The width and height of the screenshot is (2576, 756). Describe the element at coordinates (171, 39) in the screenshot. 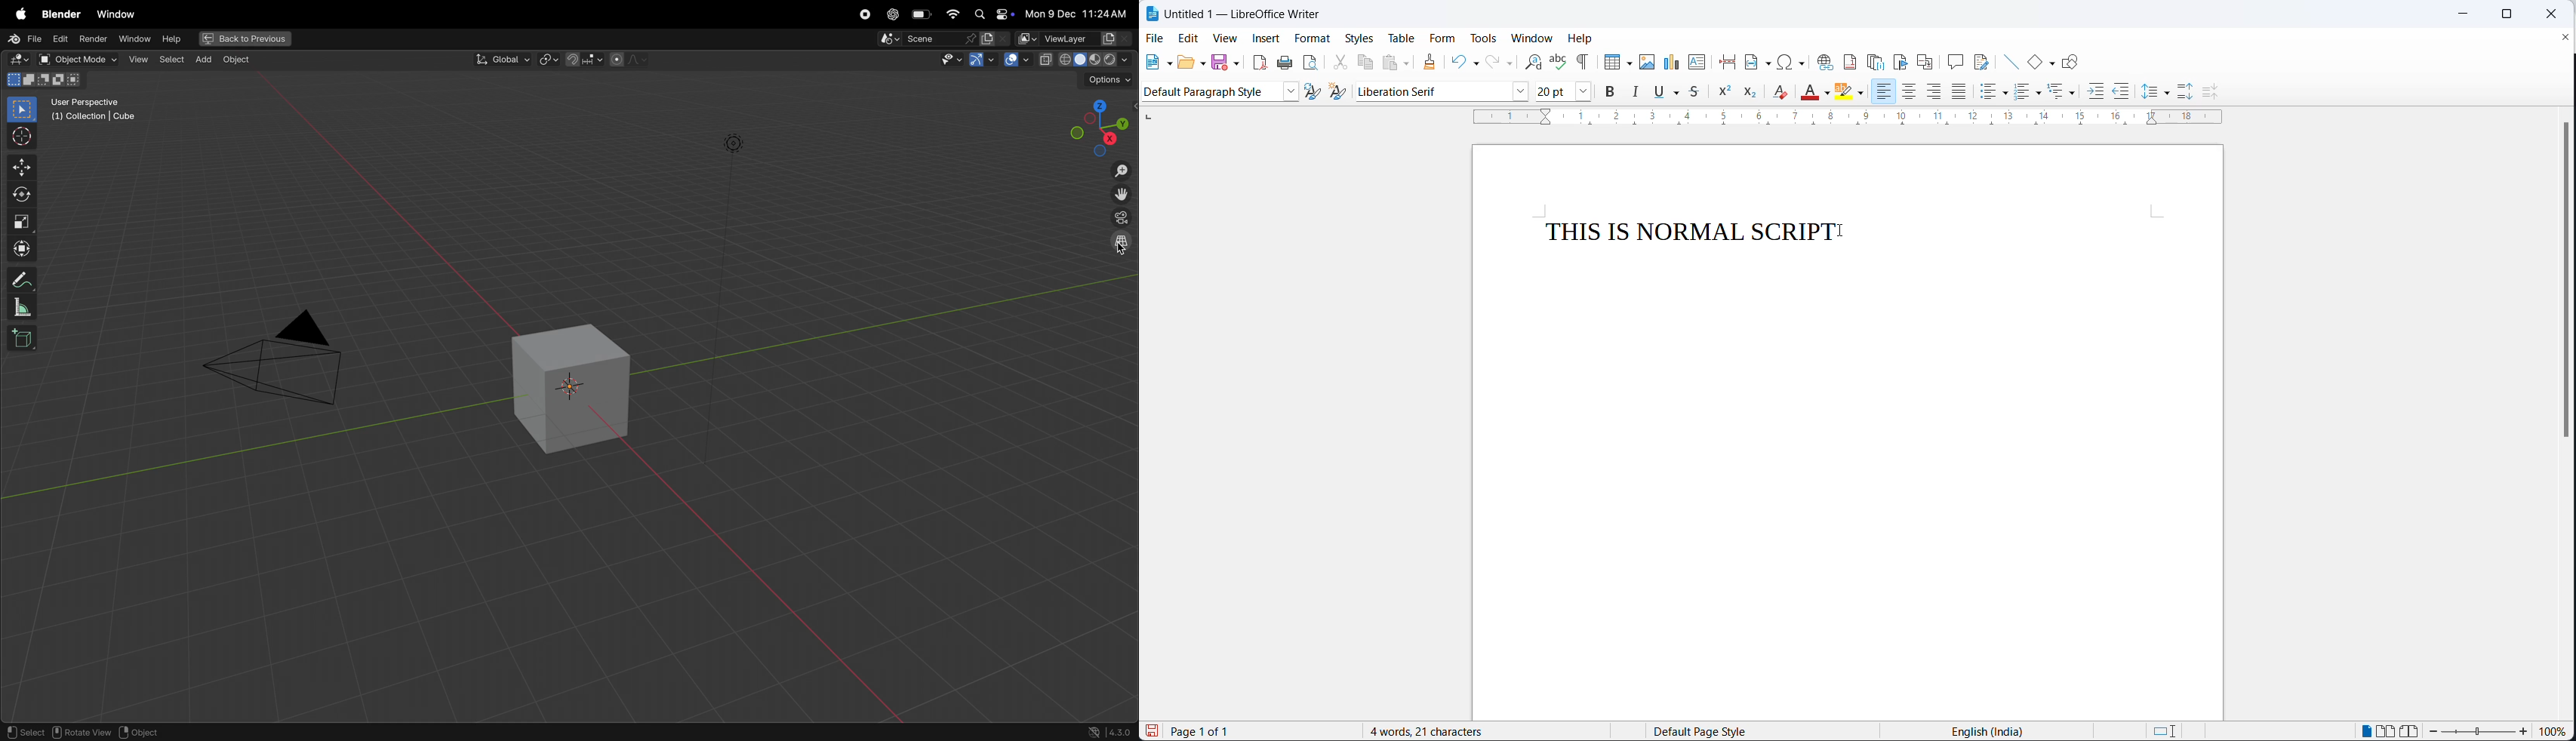

I see `help` at that location.